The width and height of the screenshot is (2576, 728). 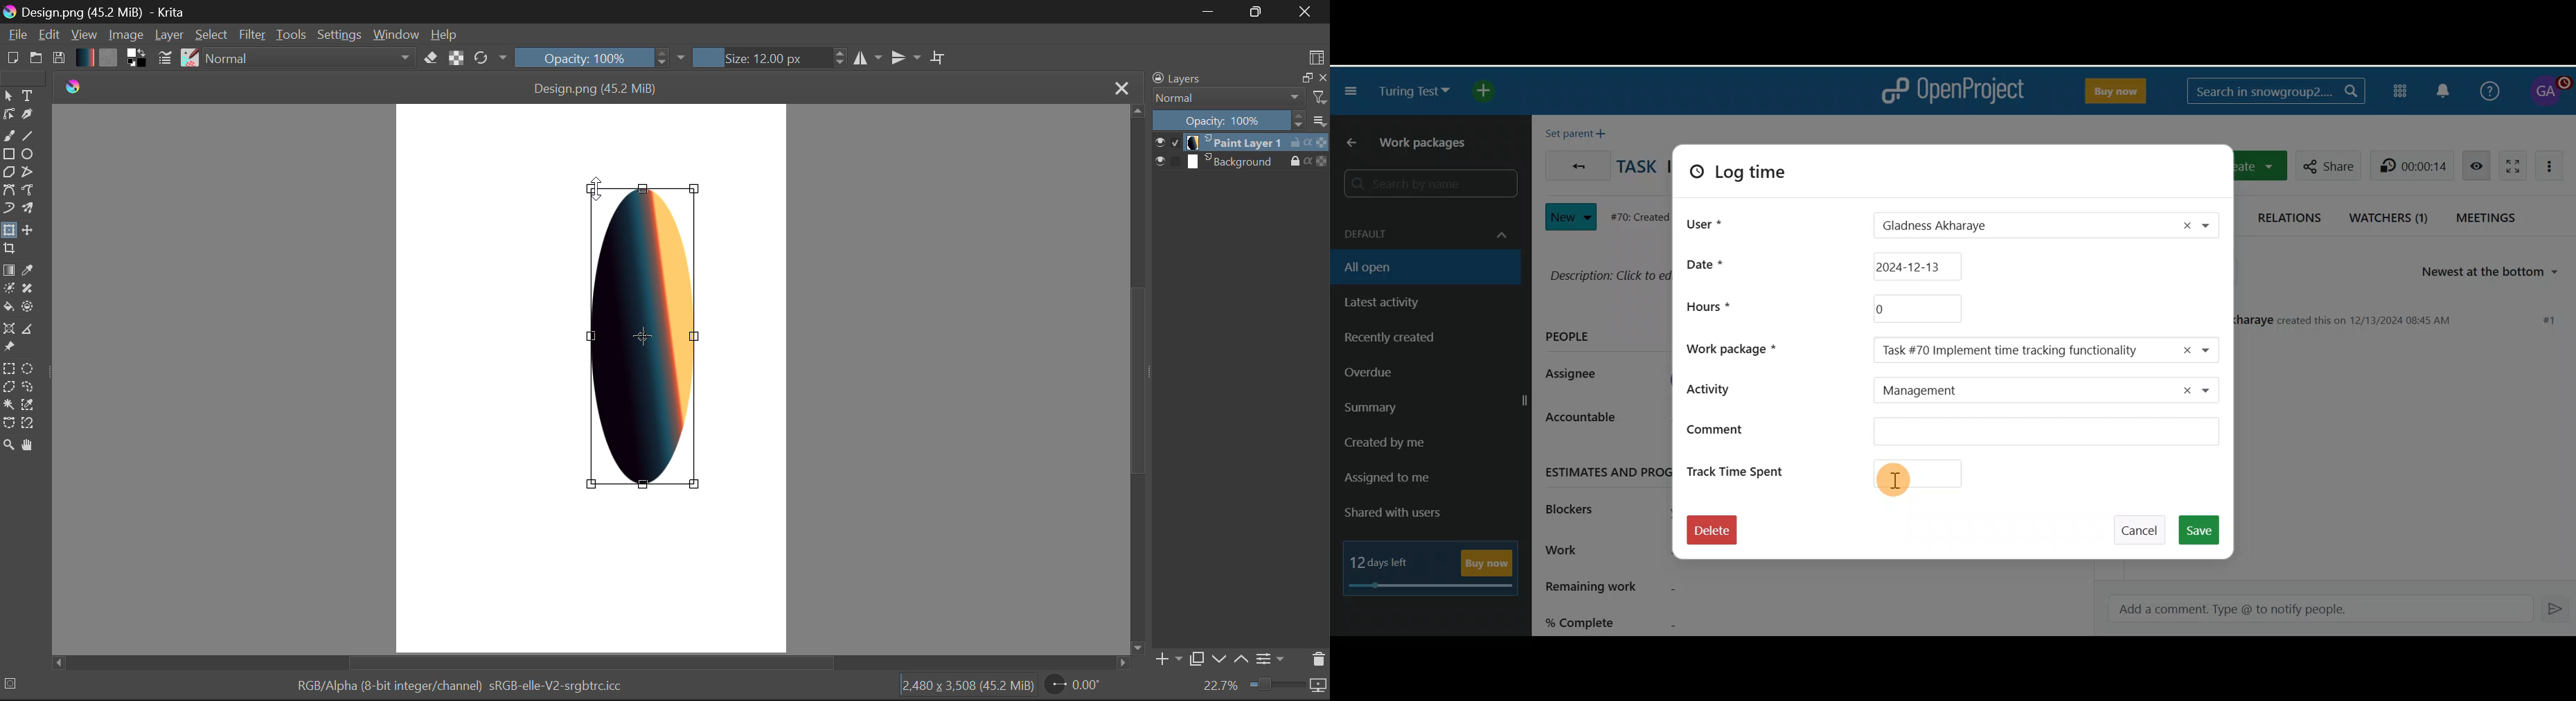 What do you see at coordinates (166, 59) in the screenshot?
I see `Brush Settings` at bounding box center [166, 59].